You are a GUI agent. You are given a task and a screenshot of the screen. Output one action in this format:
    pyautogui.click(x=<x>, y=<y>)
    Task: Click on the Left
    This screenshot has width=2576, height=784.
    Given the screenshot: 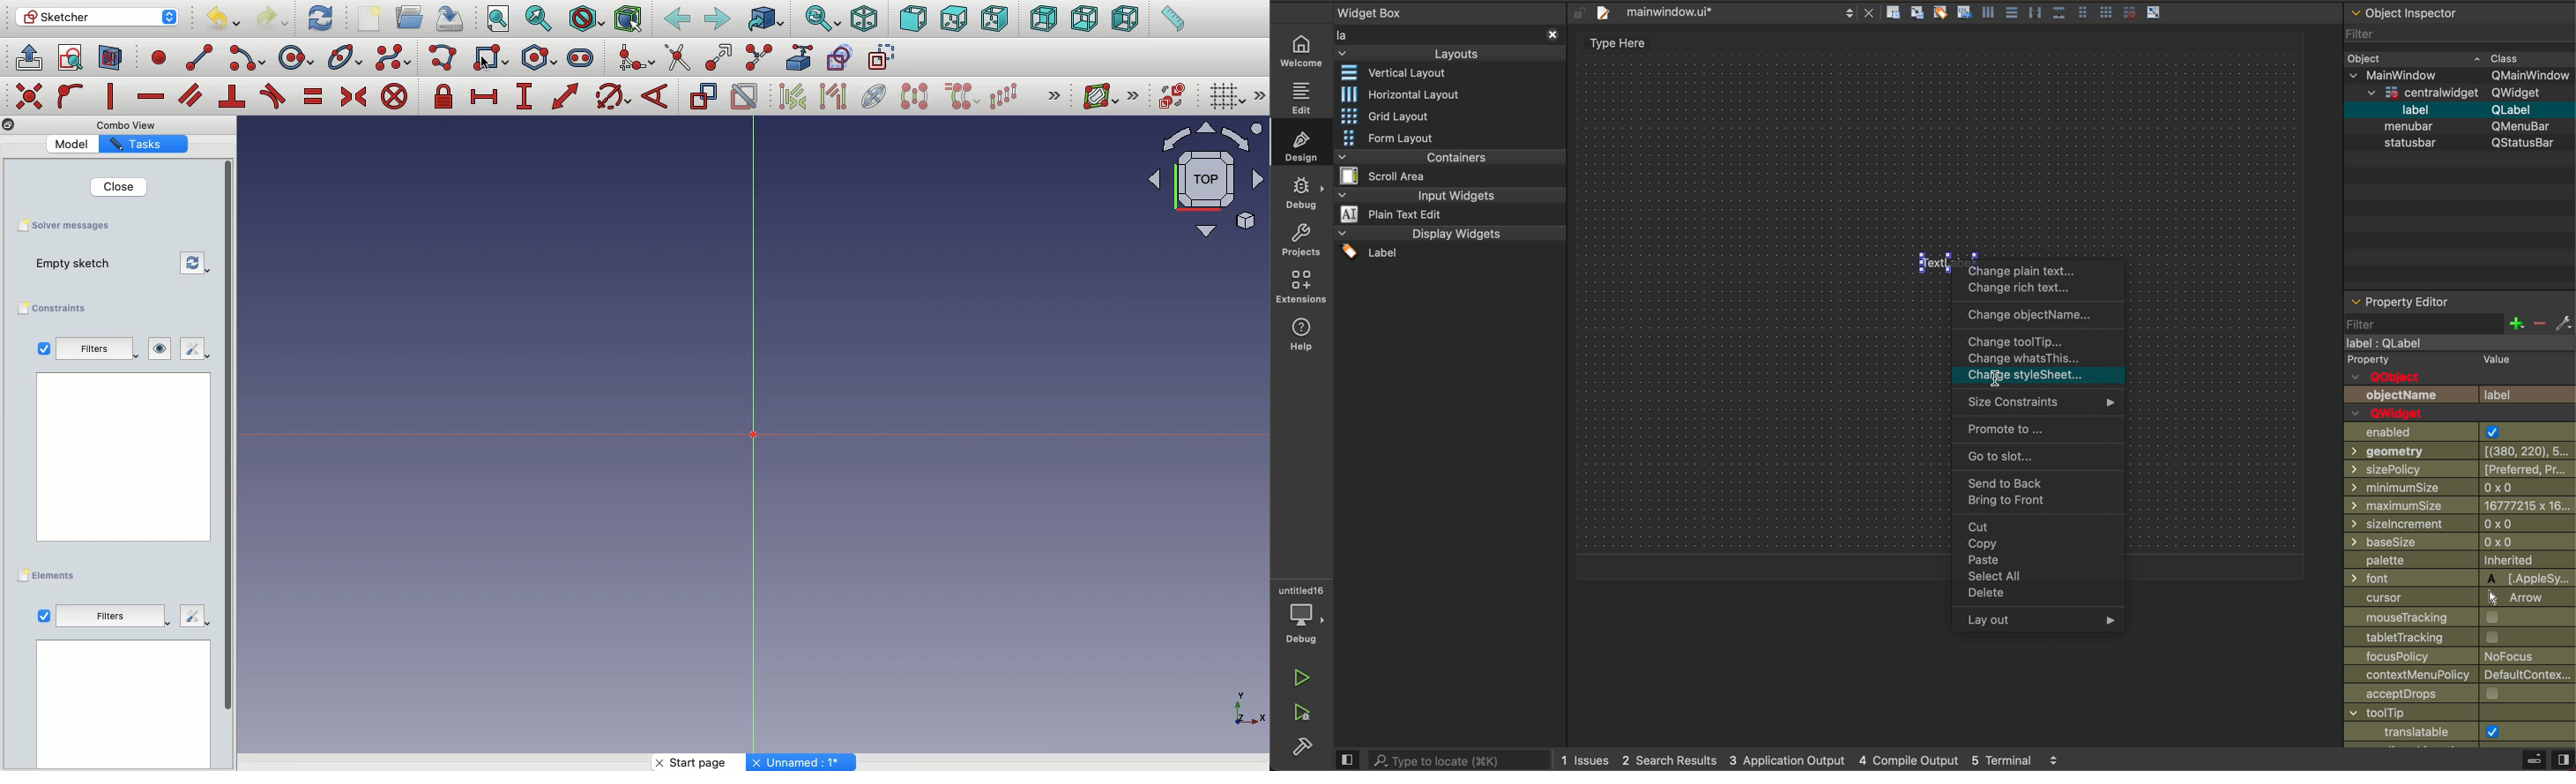 What is the action you would take?
    pyautogui.click(x=1124, y=19)
    